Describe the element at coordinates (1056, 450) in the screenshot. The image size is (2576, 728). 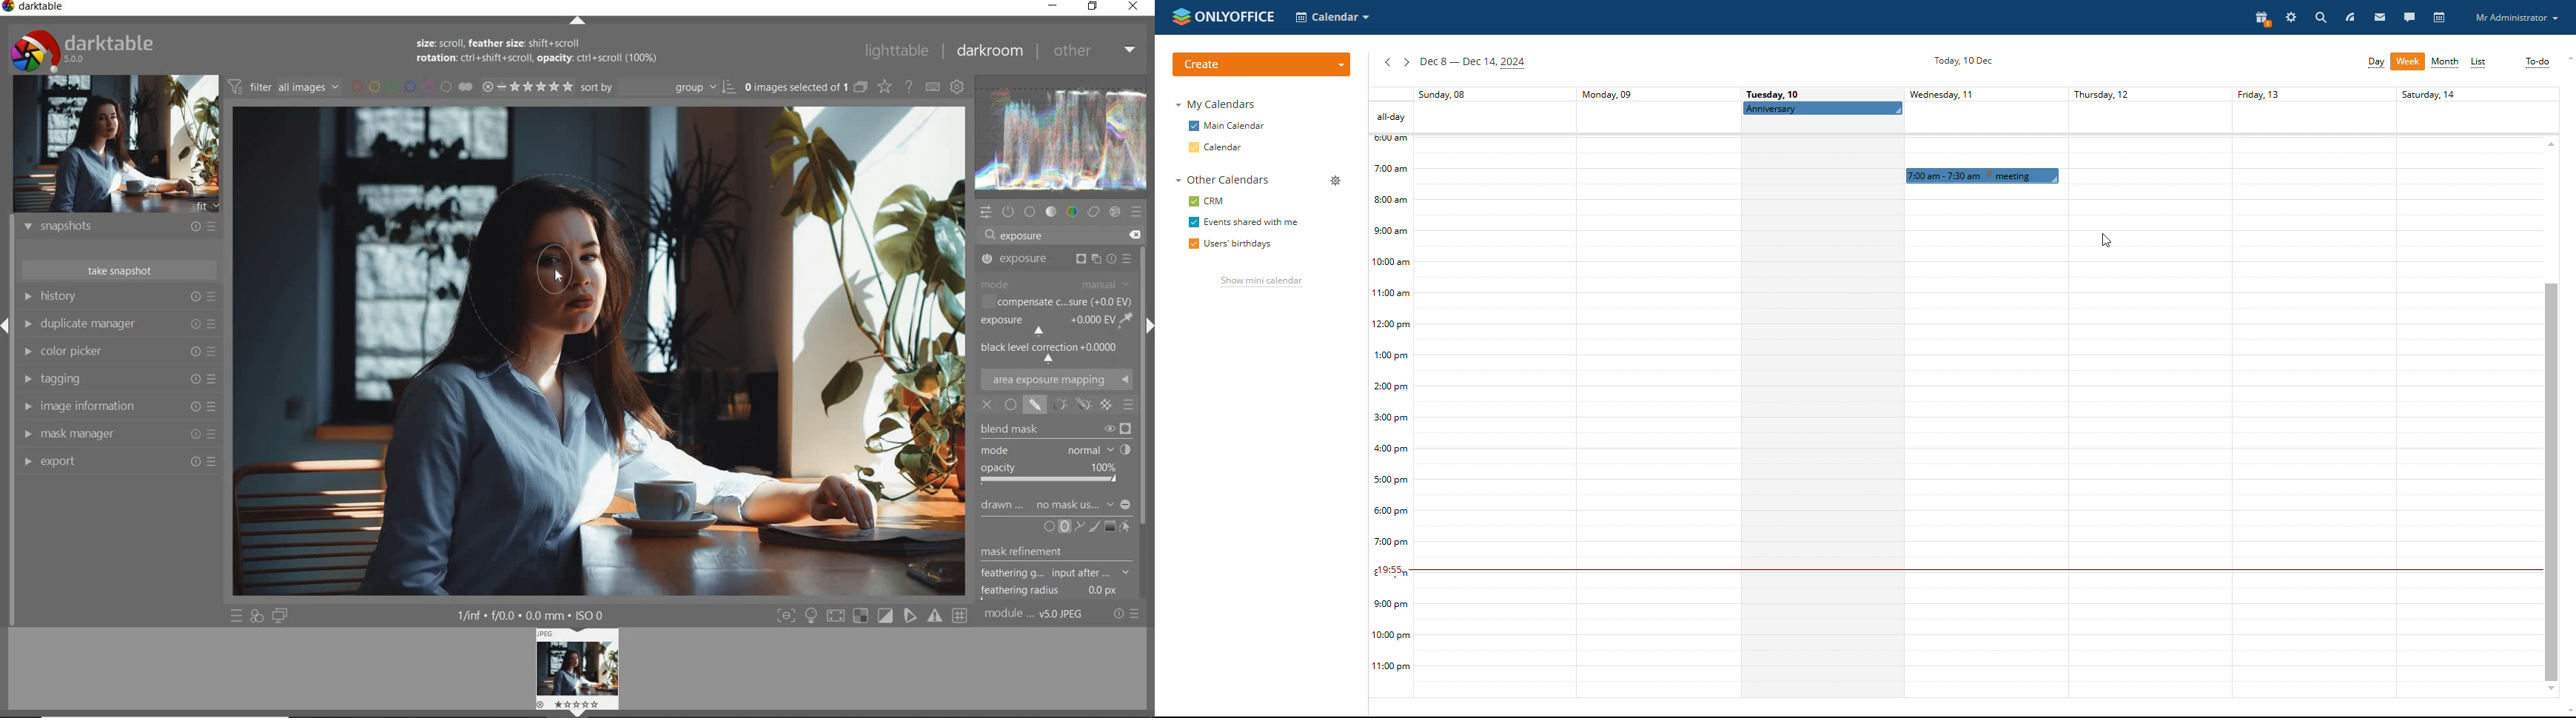
I see `MODE` at that location.